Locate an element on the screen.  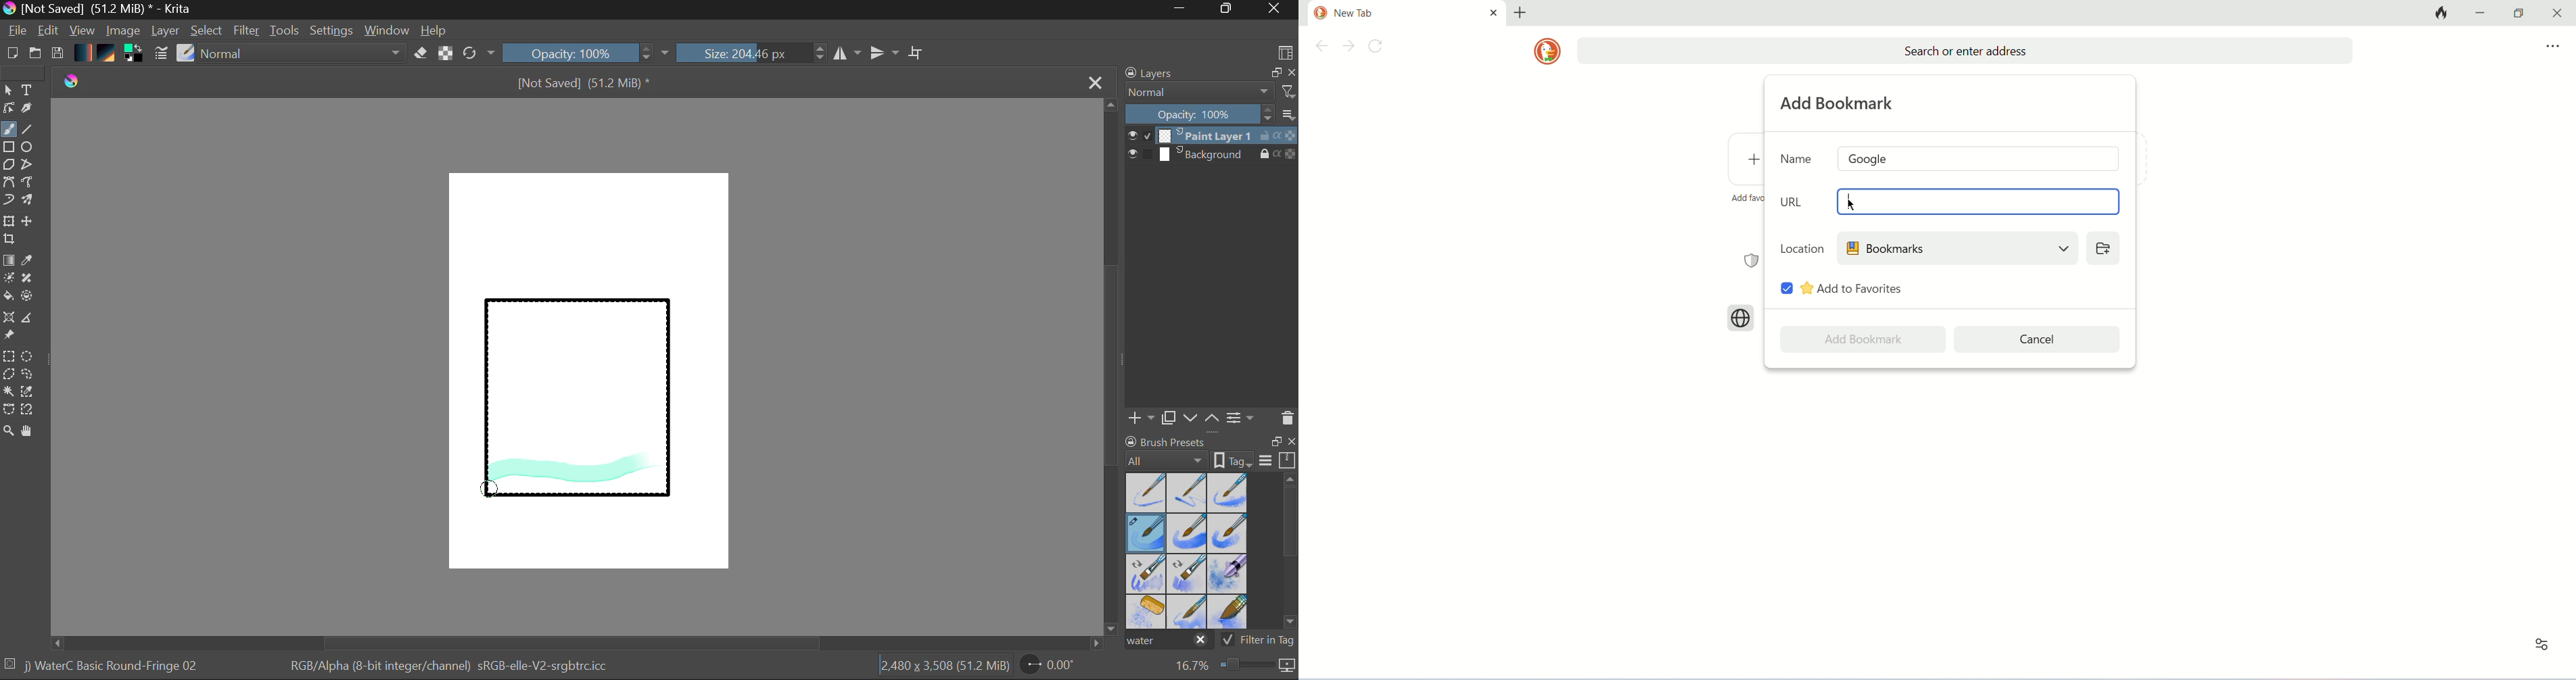
Pan is located at coordinates (32, 433).